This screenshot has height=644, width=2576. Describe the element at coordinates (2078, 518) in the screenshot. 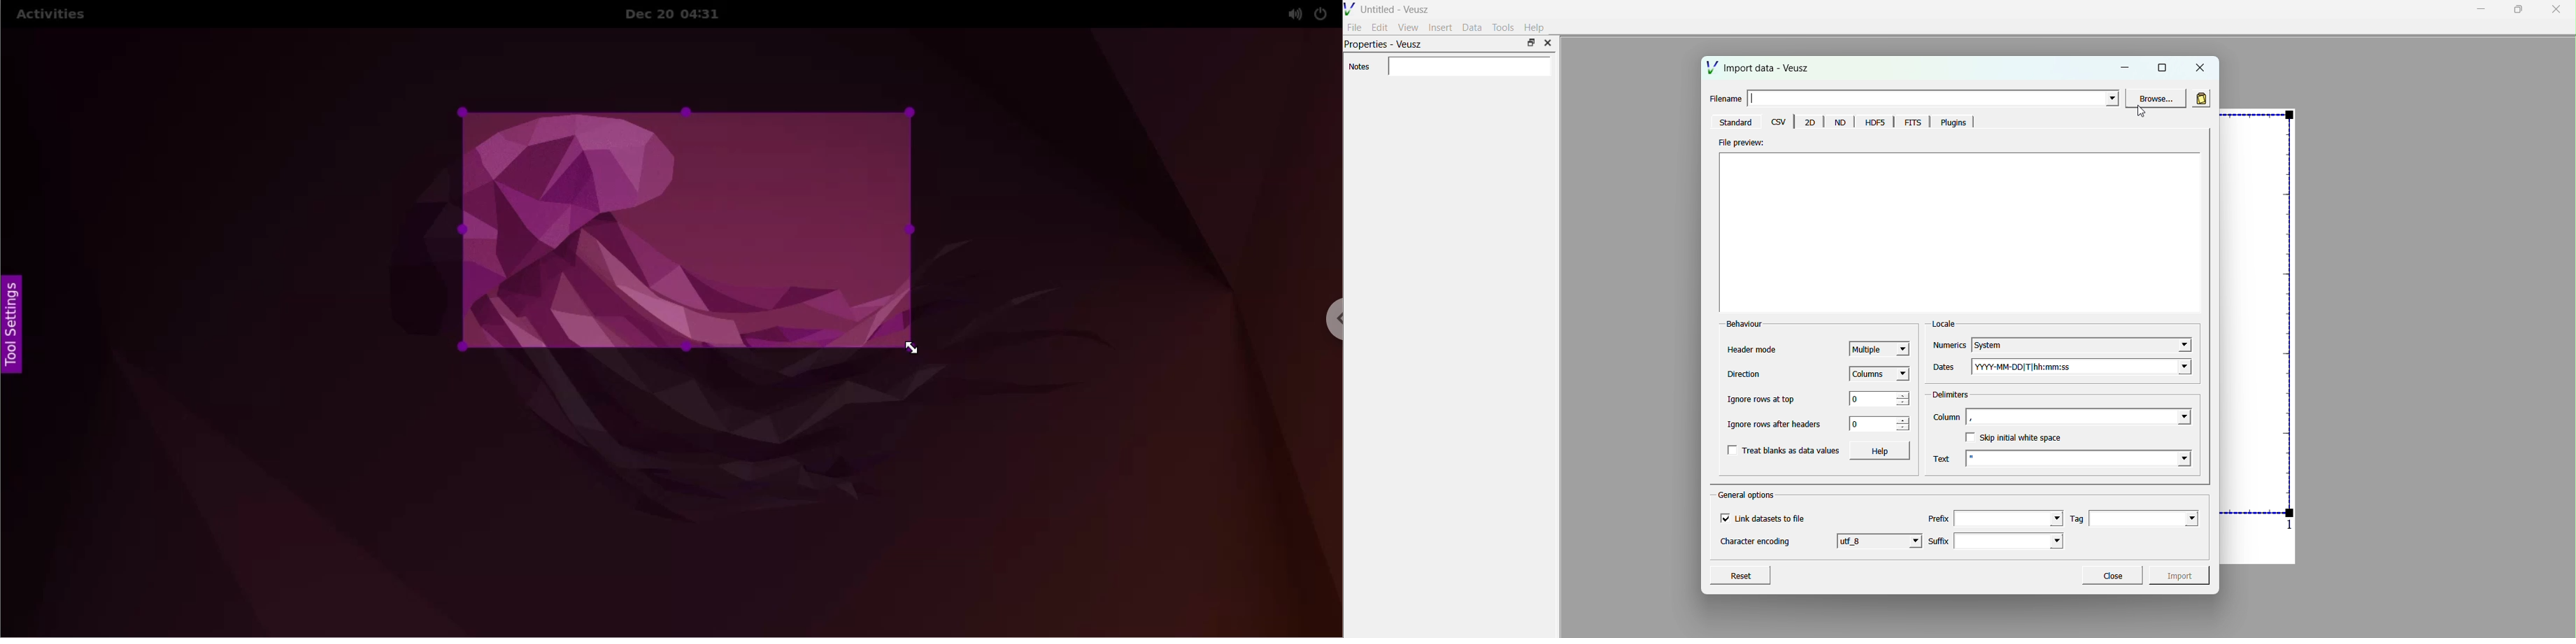

I see `Tag` at that location.